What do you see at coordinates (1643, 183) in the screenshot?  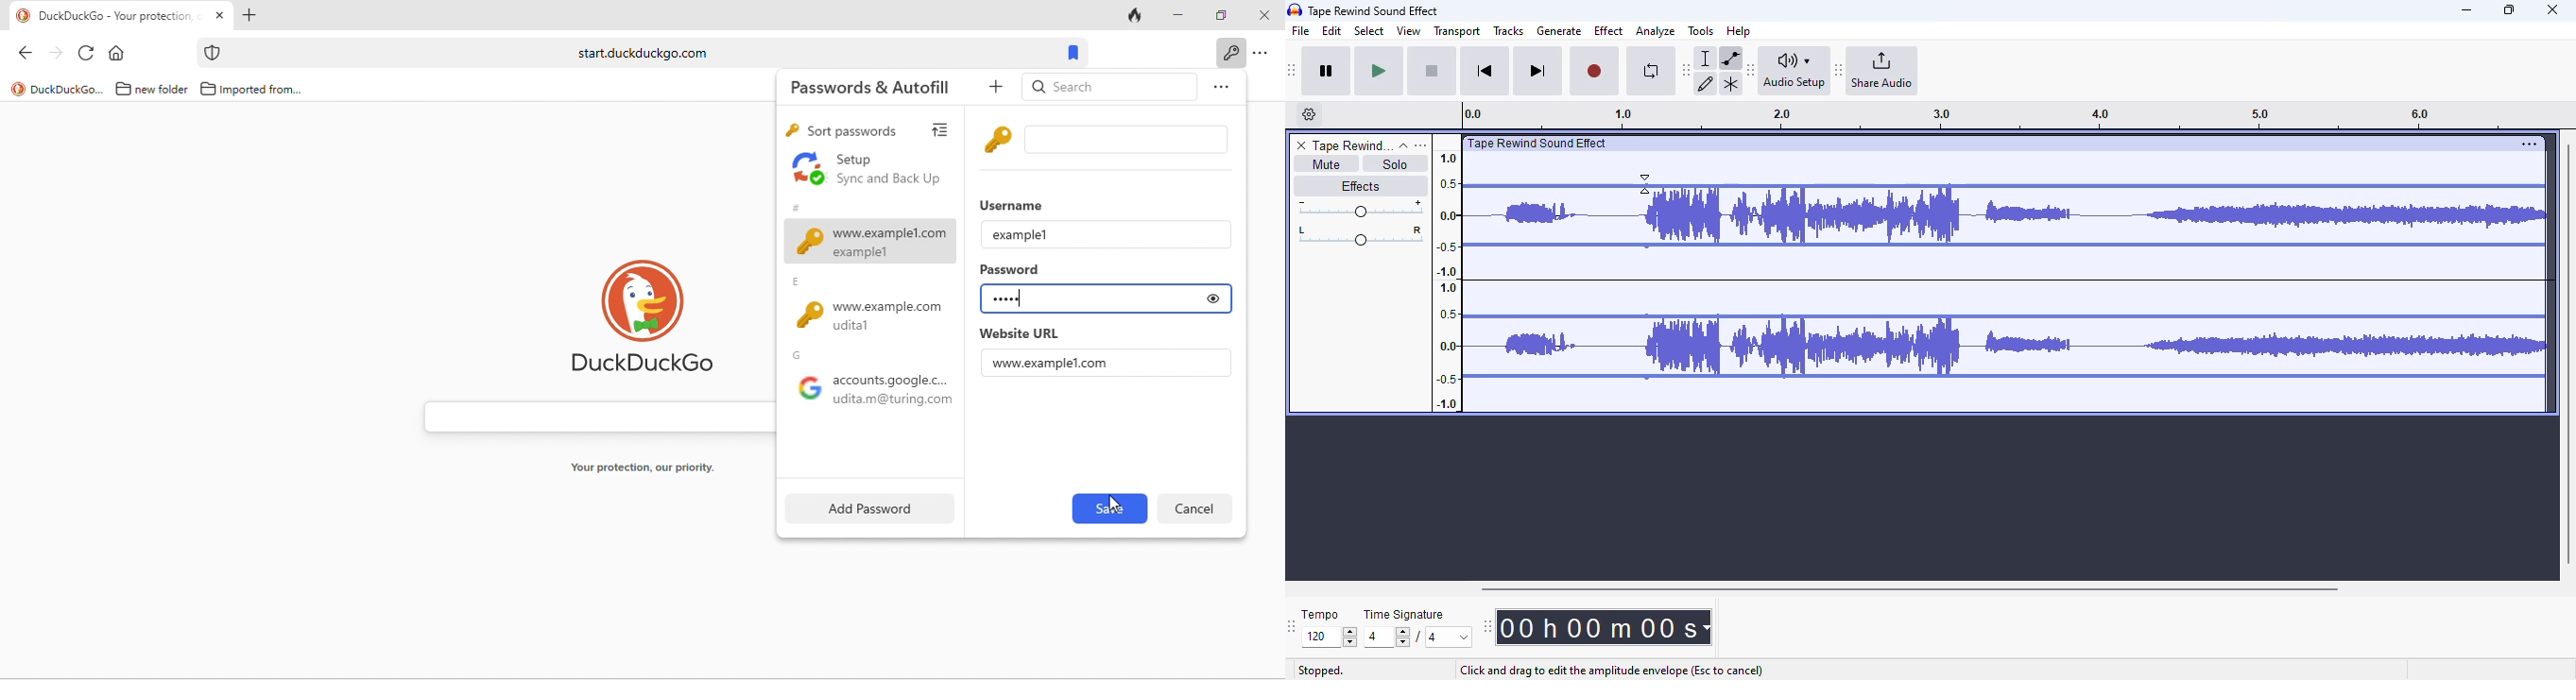 I see `Cursor` at bounding box center [1643, 183].